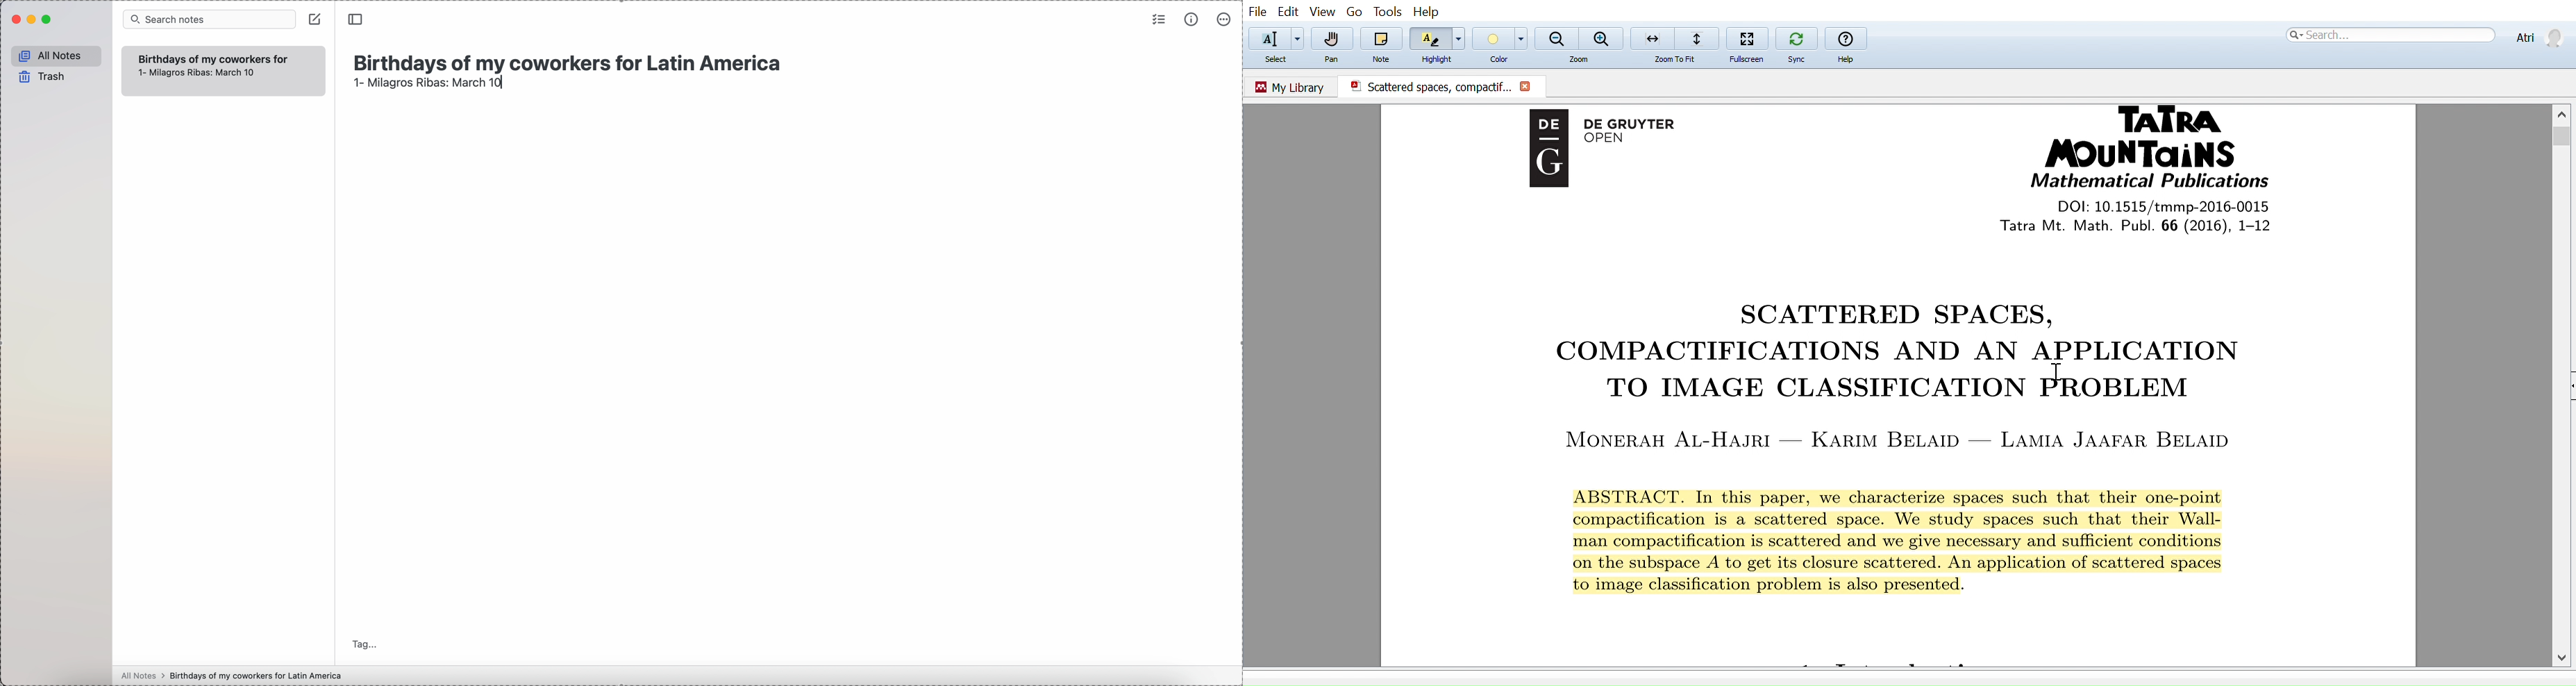  What do you see at coordinates (1523, 38) in the screenshot?
I see `Color options` at bounding box center [1523, 38].